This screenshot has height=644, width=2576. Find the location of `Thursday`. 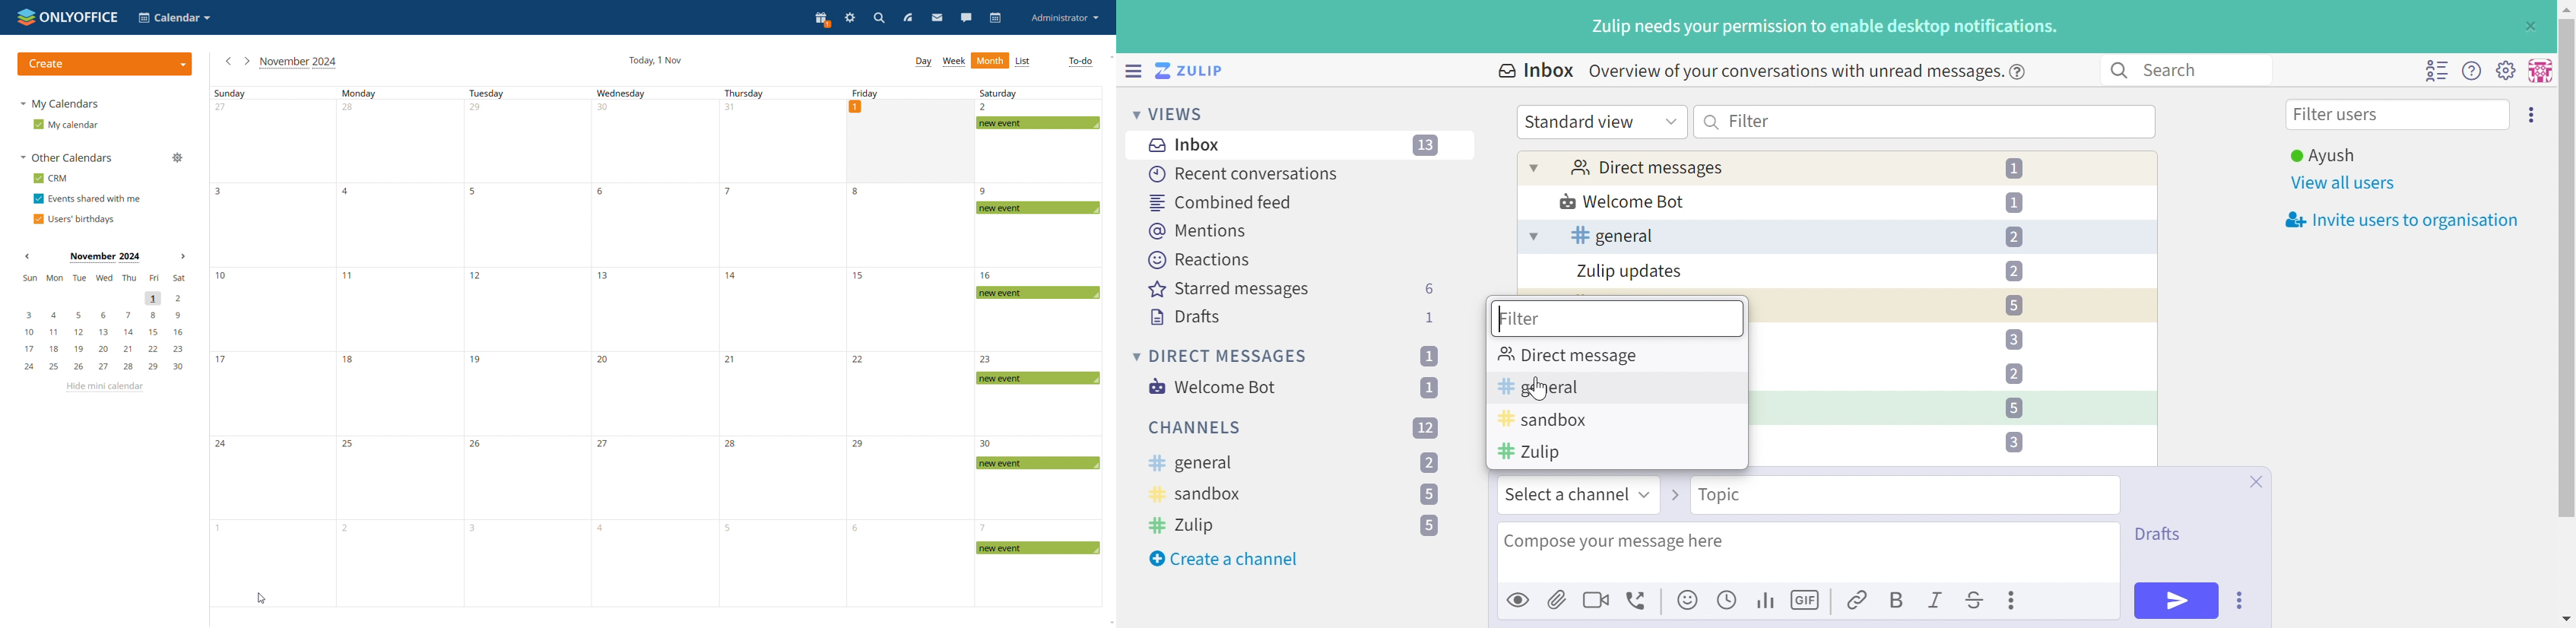

Thursday is located at coordinates (783, 347).